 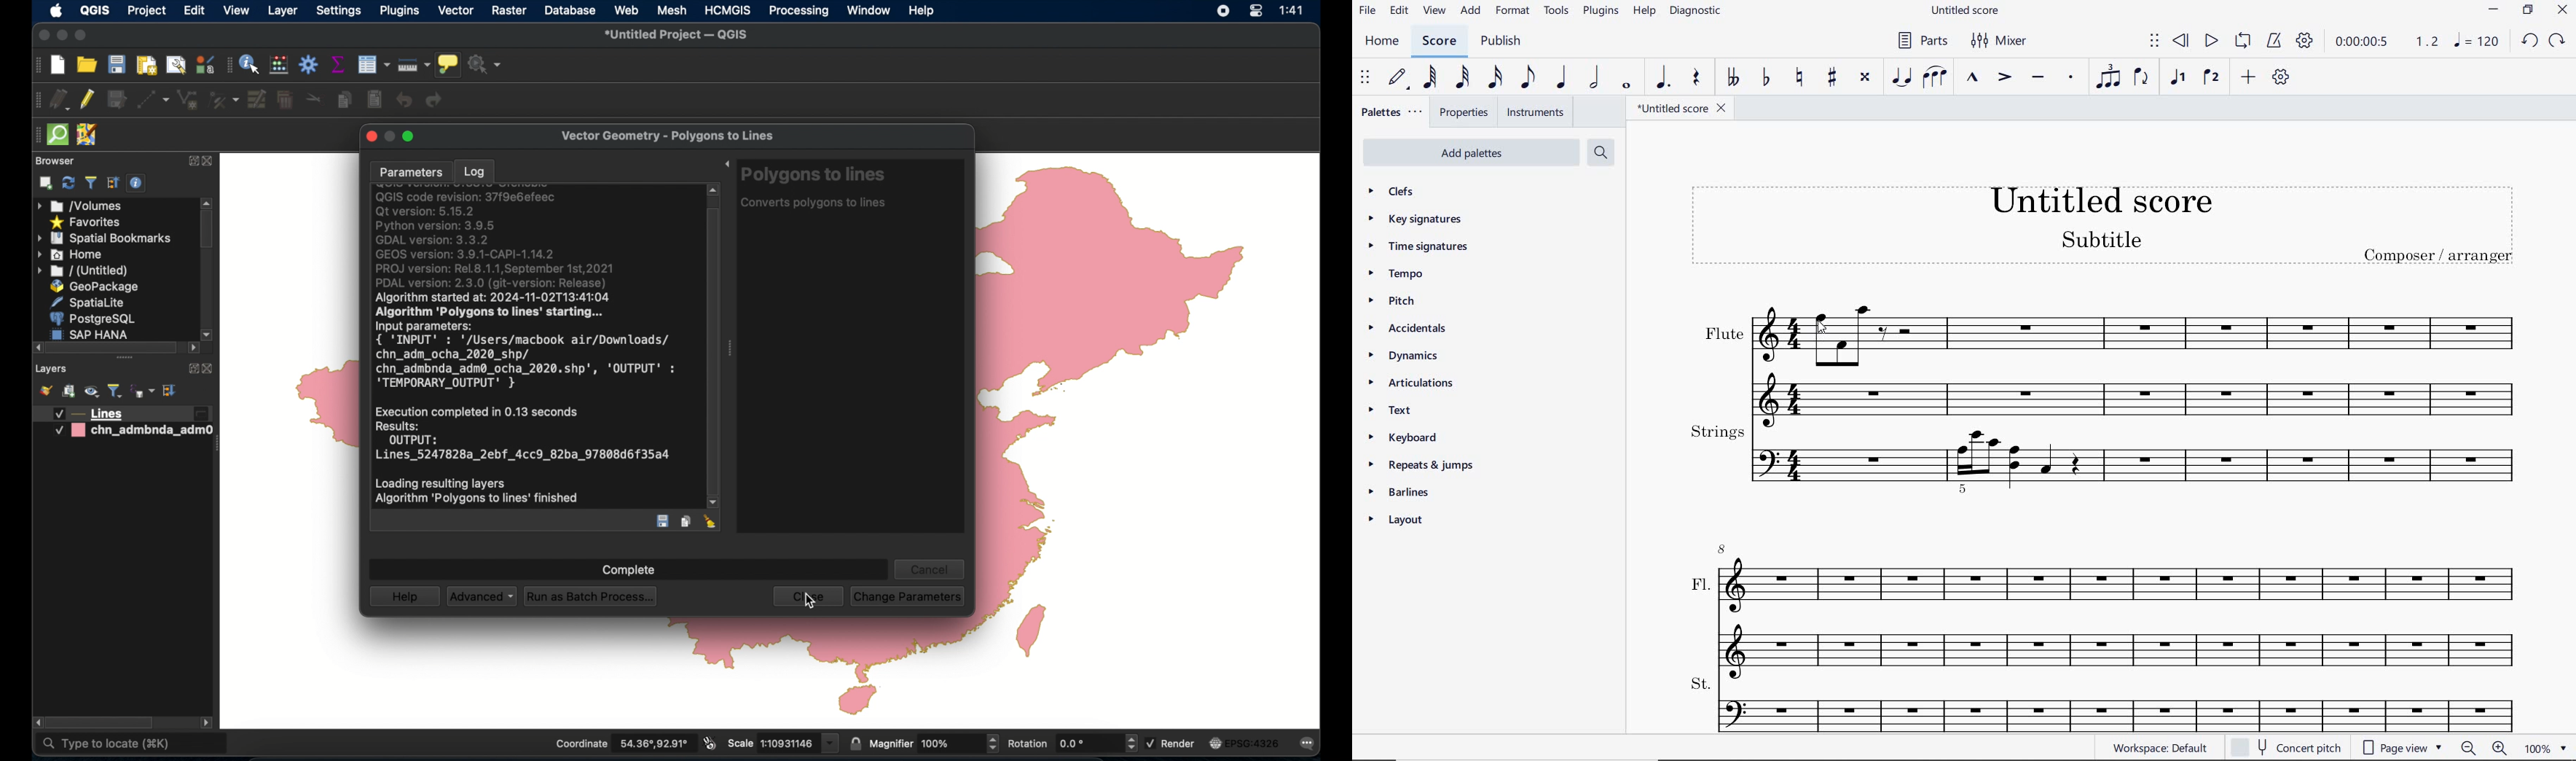 I want to click on help, so click(x=402, y=595).